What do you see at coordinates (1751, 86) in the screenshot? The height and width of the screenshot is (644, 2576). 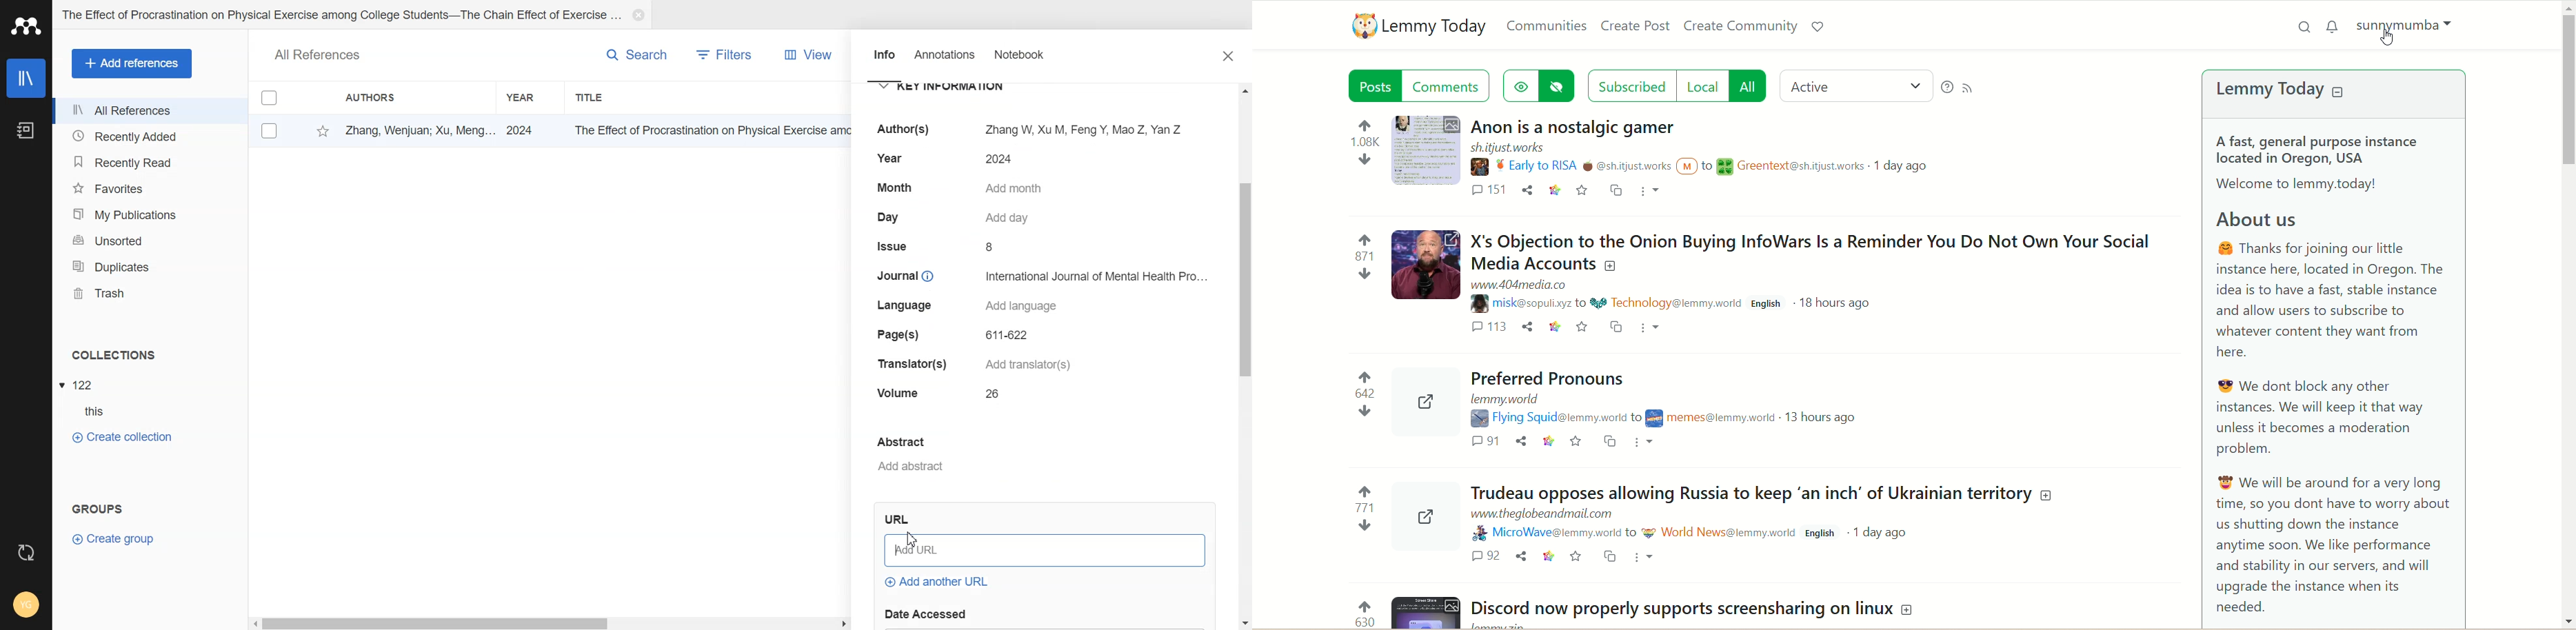 I see `all` at bounding box center [1751, 86].